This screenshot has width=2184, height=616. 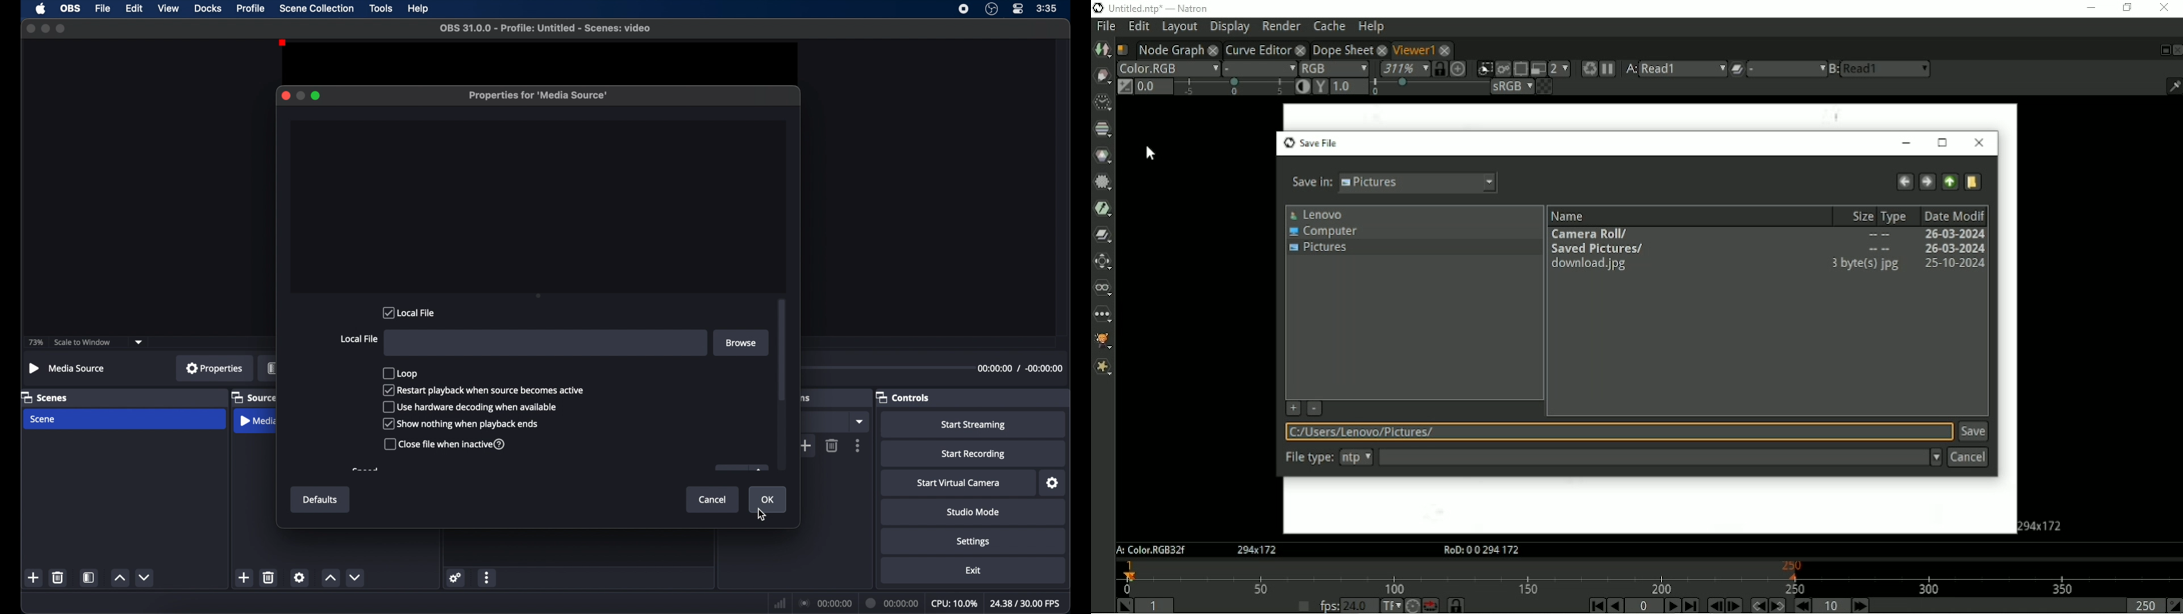 What do you see at coordinates (964, 9) in the screenshot?
I see `screen recording` at bounding box center [964, 9].